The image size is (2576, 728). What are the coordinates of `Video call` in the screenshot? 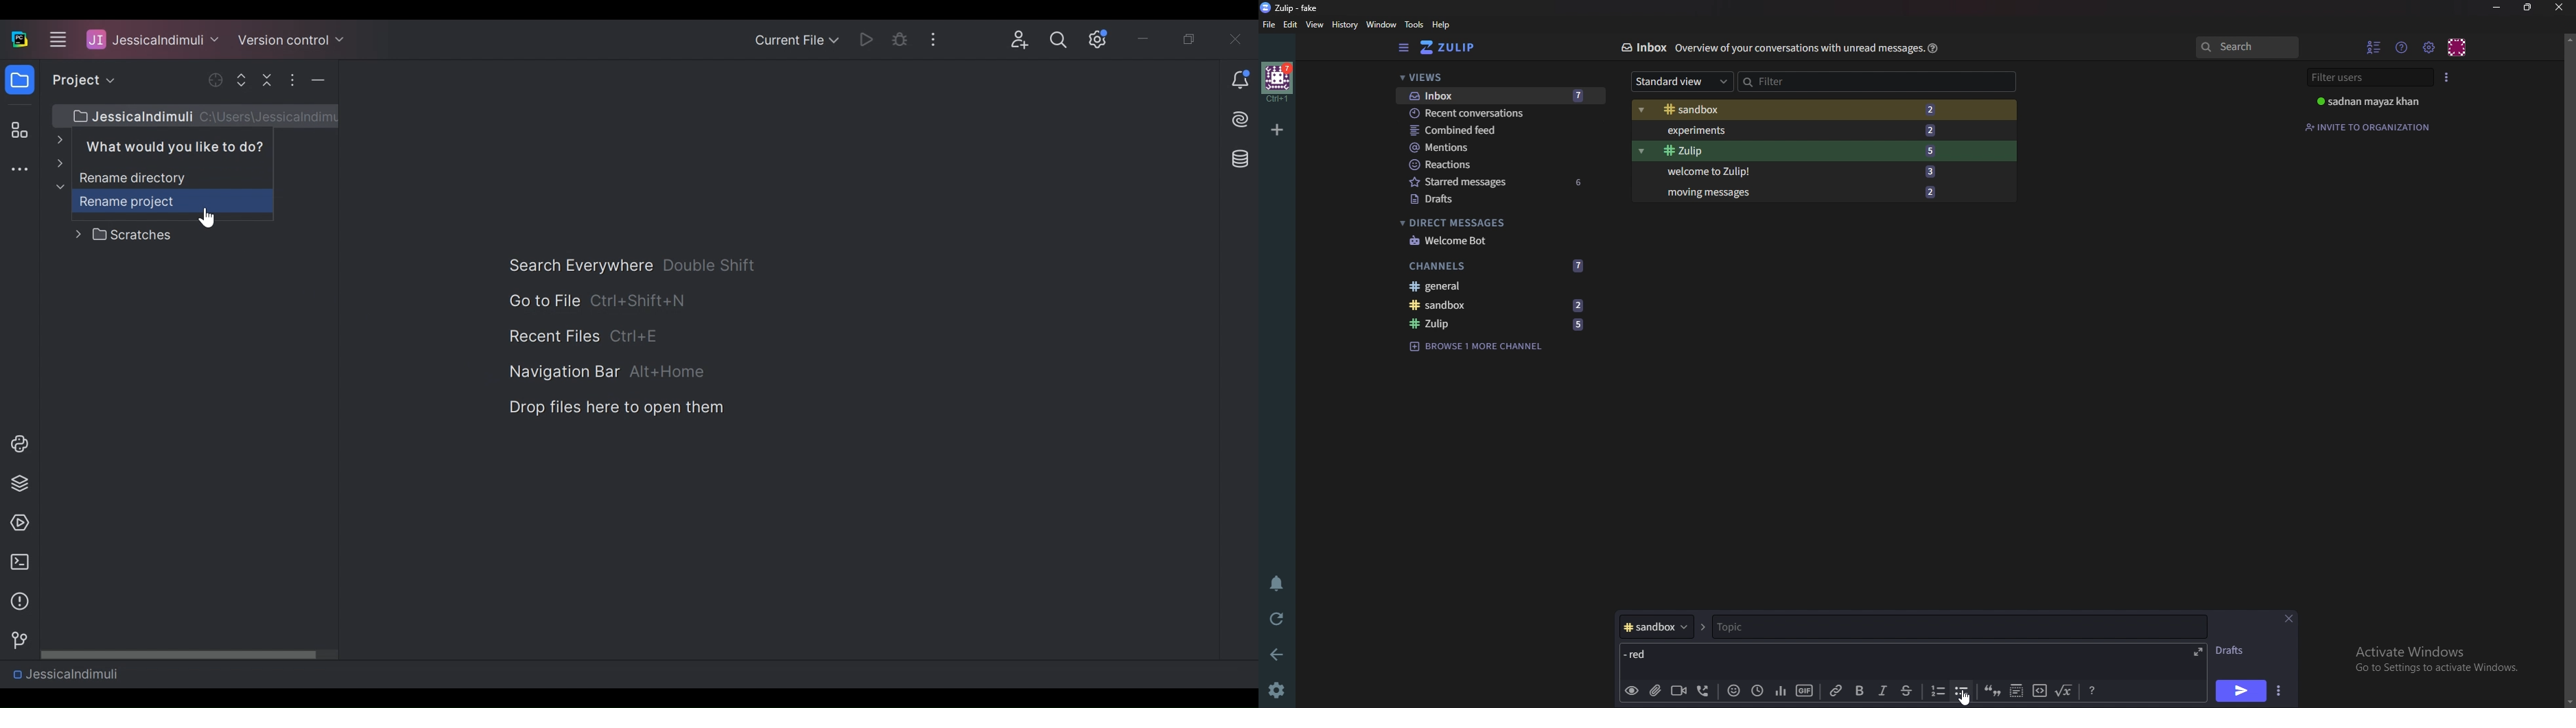 It's located at (1678, 689).